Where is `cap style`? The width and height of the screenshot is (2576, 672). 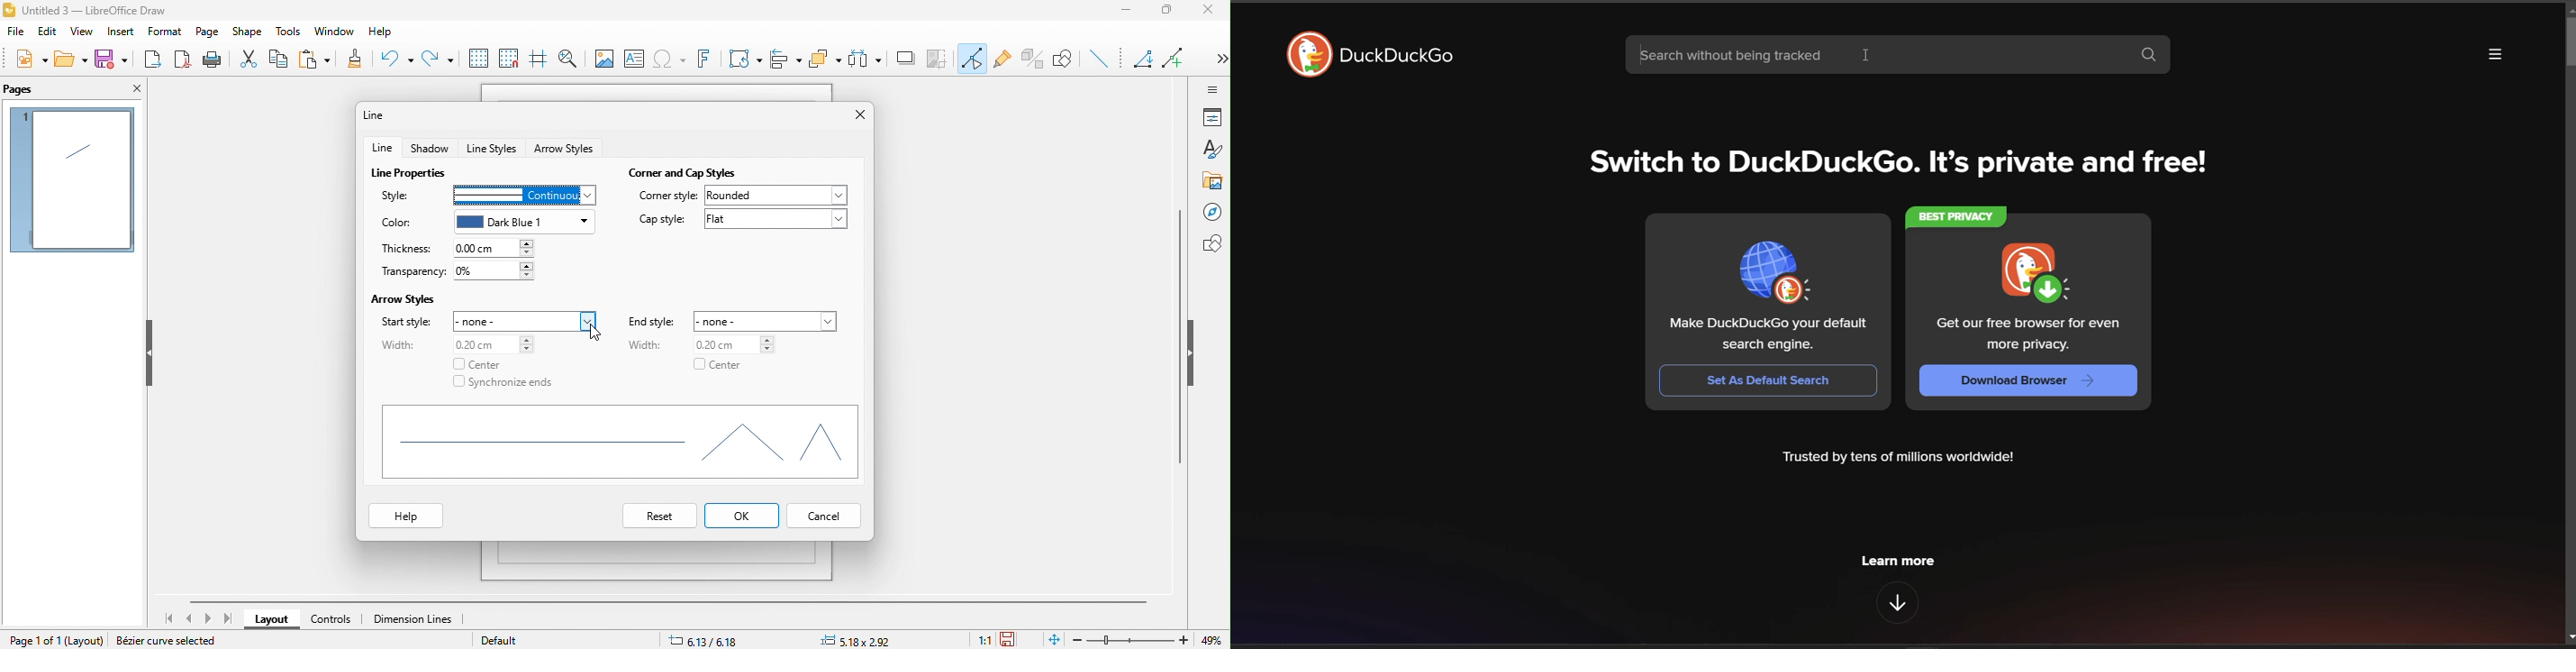 cap style is located at coordinates (659, 220).